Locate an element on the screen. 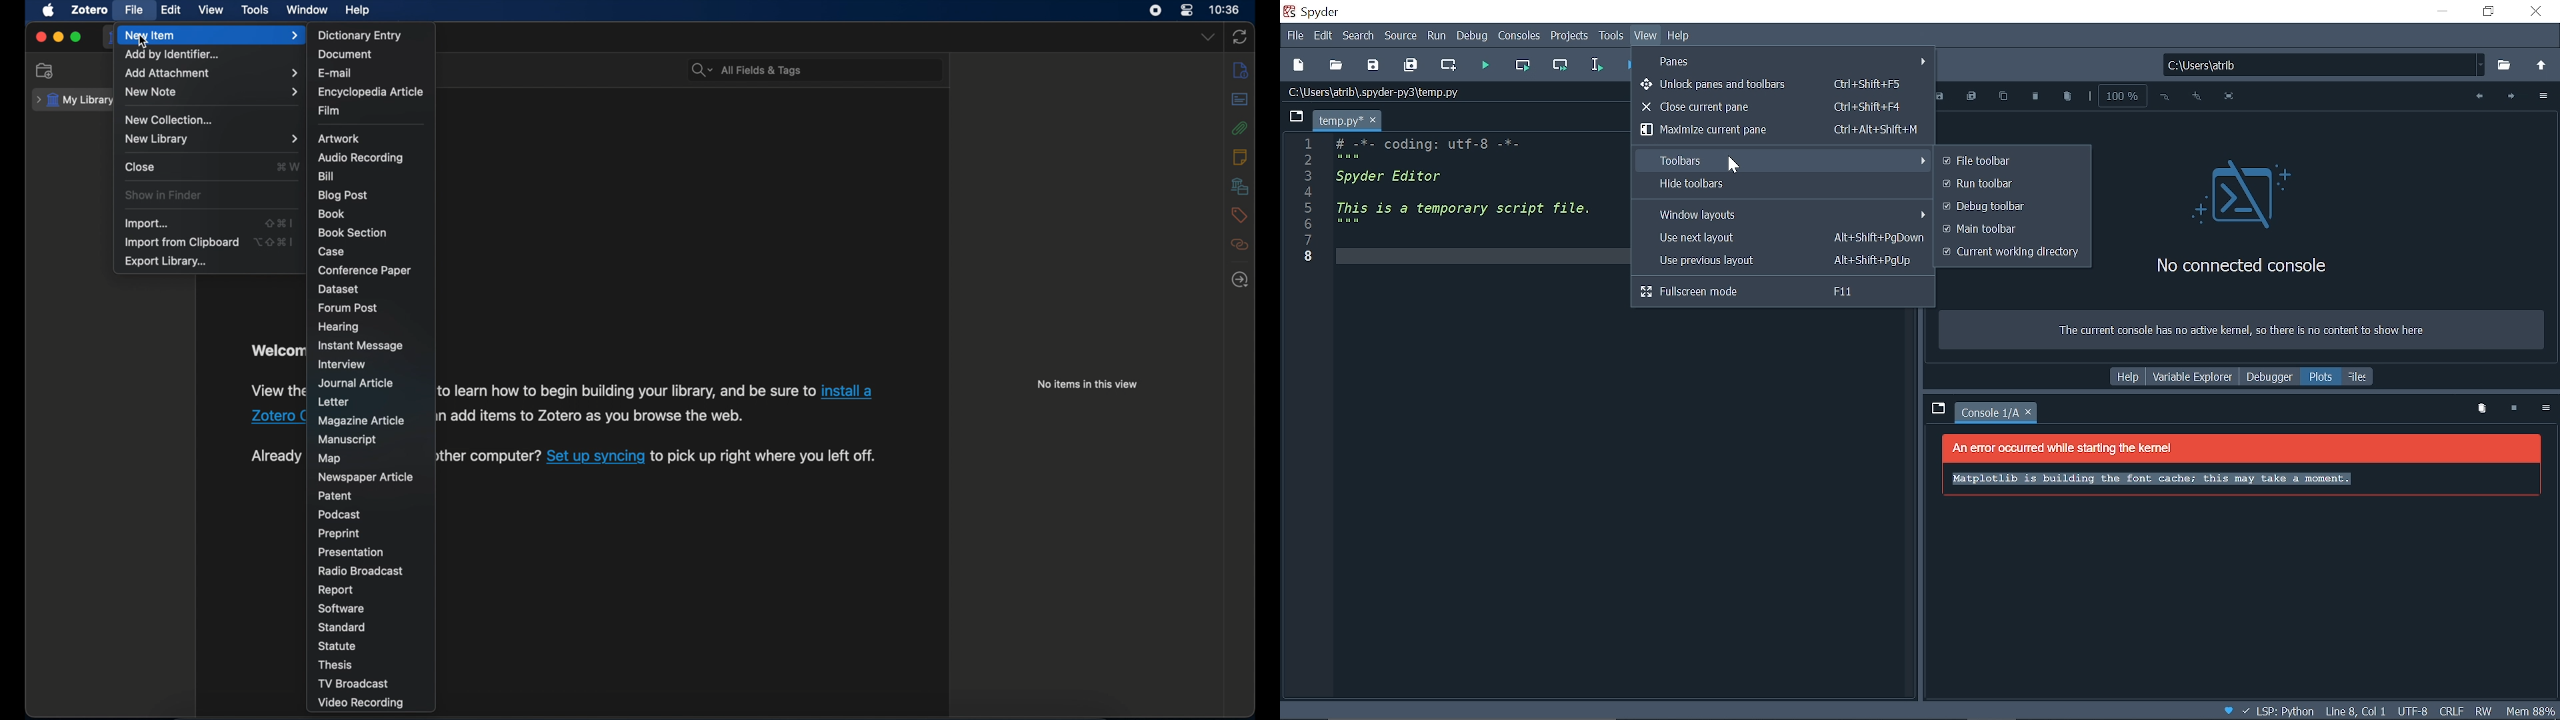 This screenshot has width=2576, height=728. film is located at coordinates (331, 111).